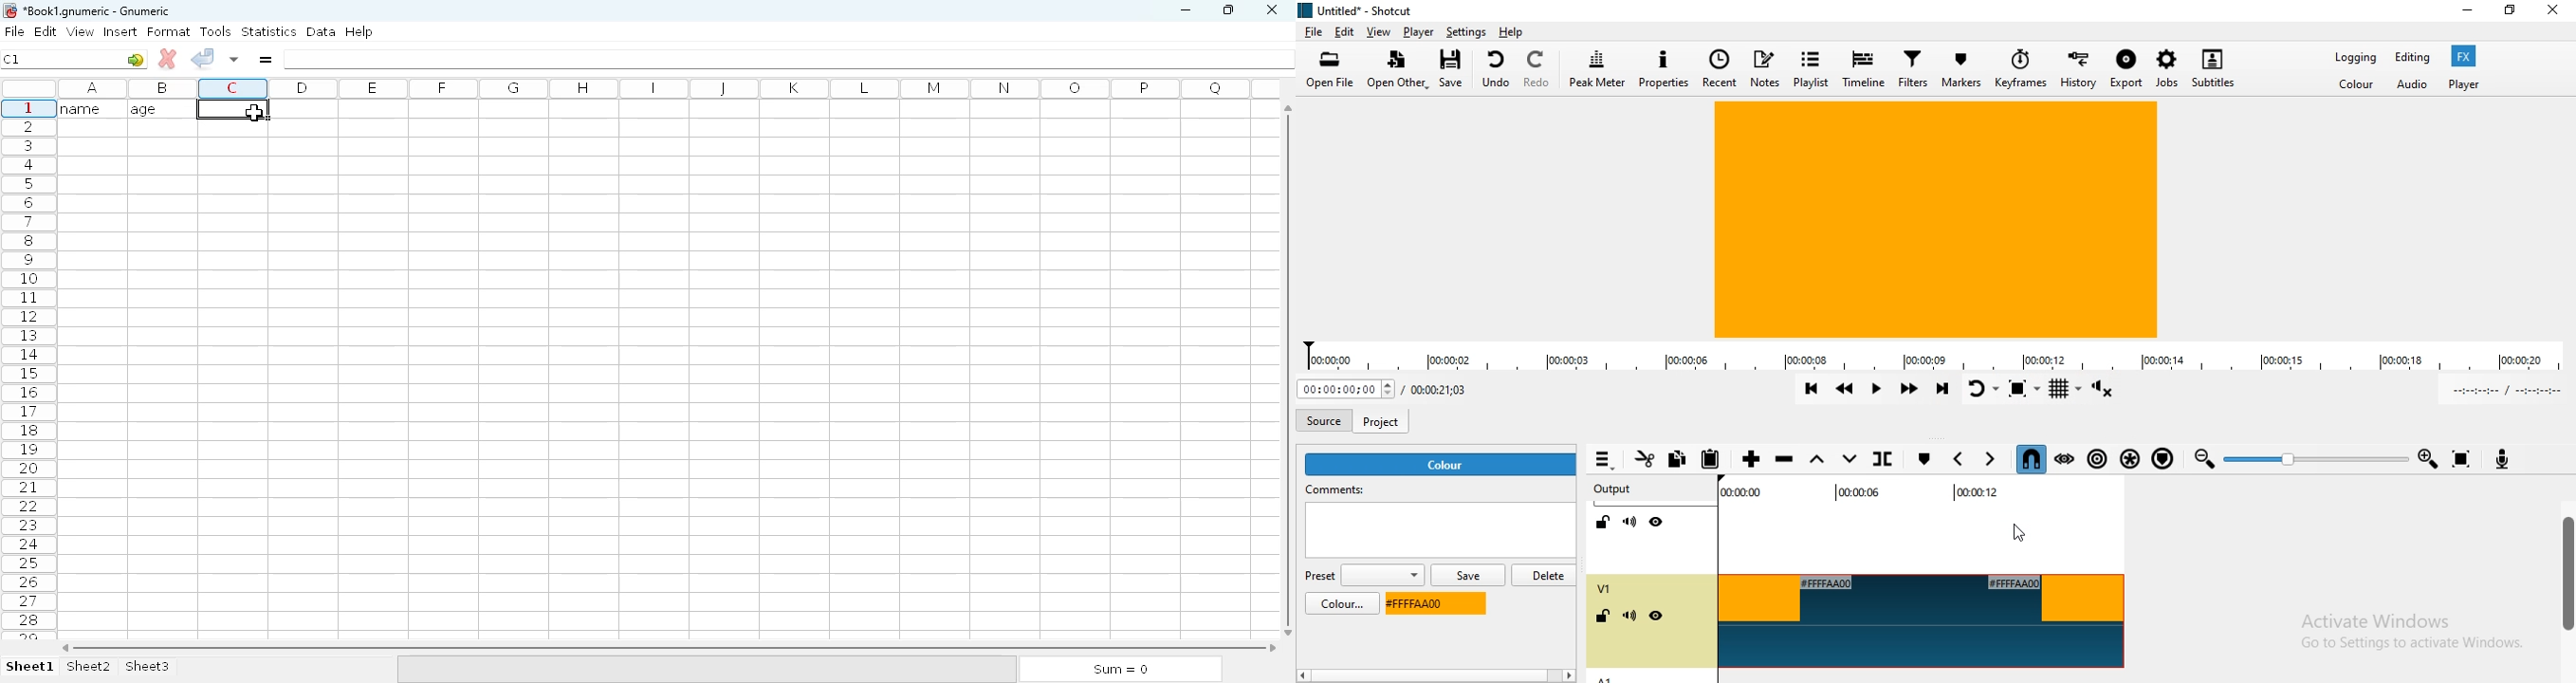 The width and height of the screenshot is (2576, 700). Describe the element at coordinates (790, 59) in the screenshot. I see `formula bar` at that location.